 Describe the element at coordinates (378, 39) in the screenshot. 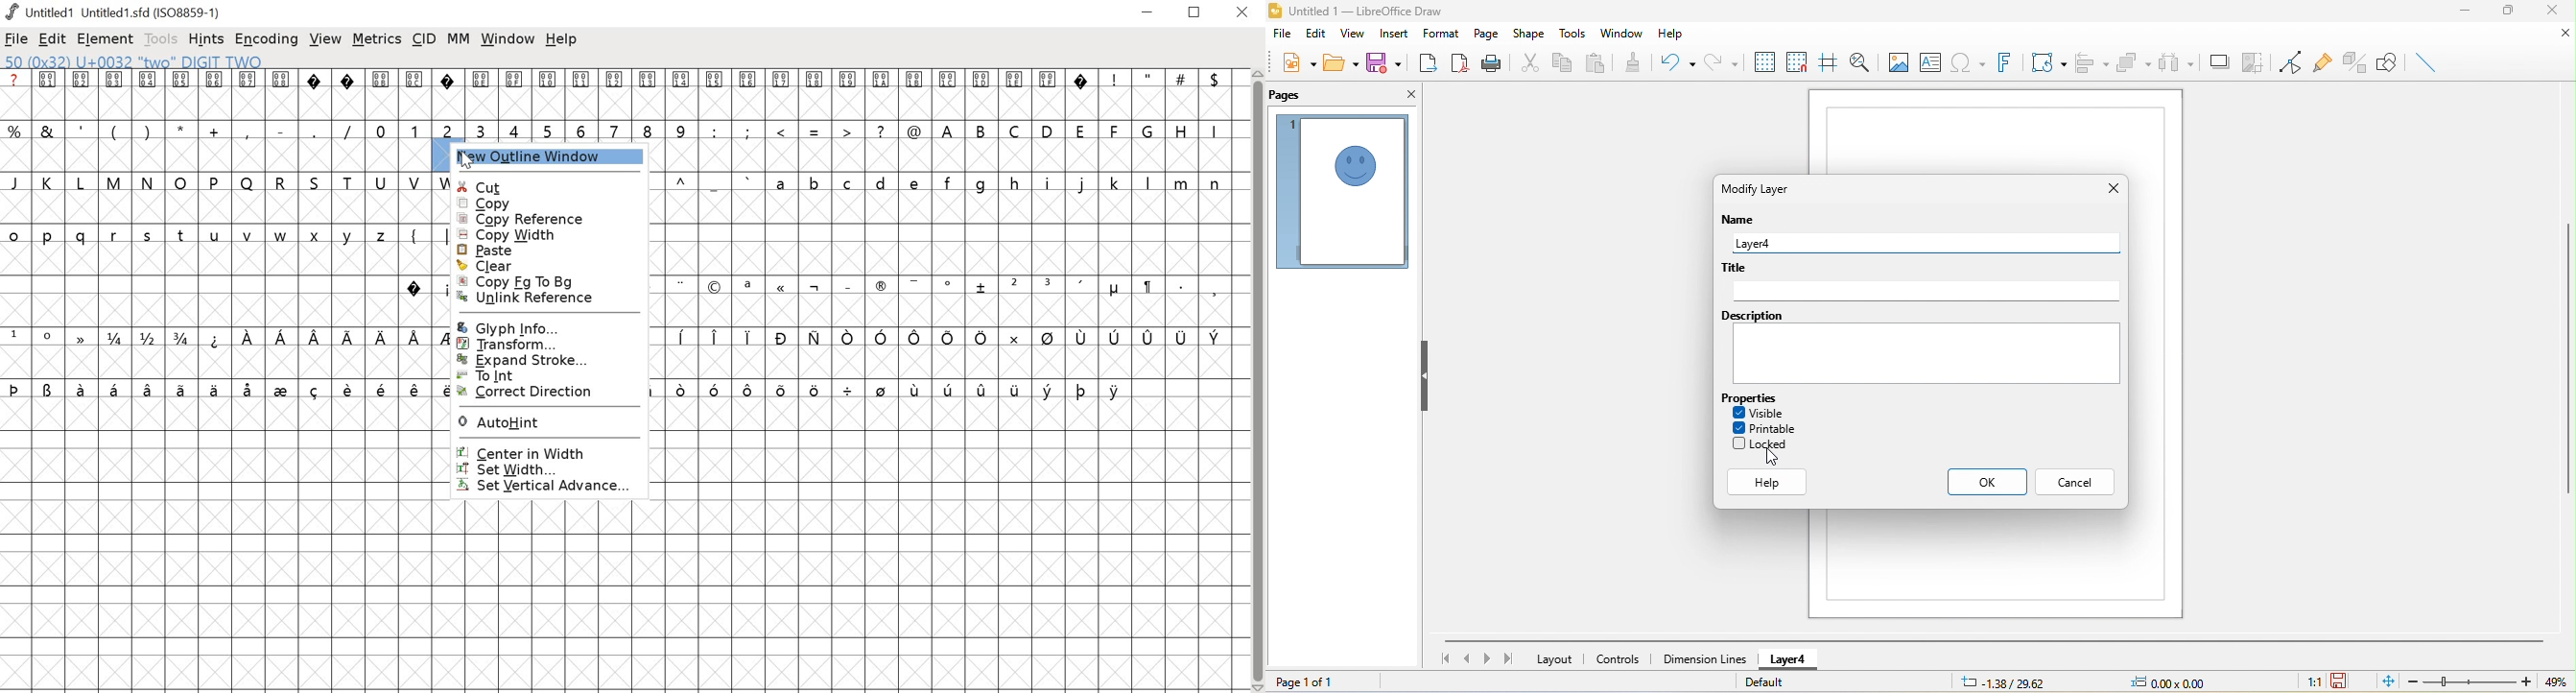

I see `metrics` at that location.